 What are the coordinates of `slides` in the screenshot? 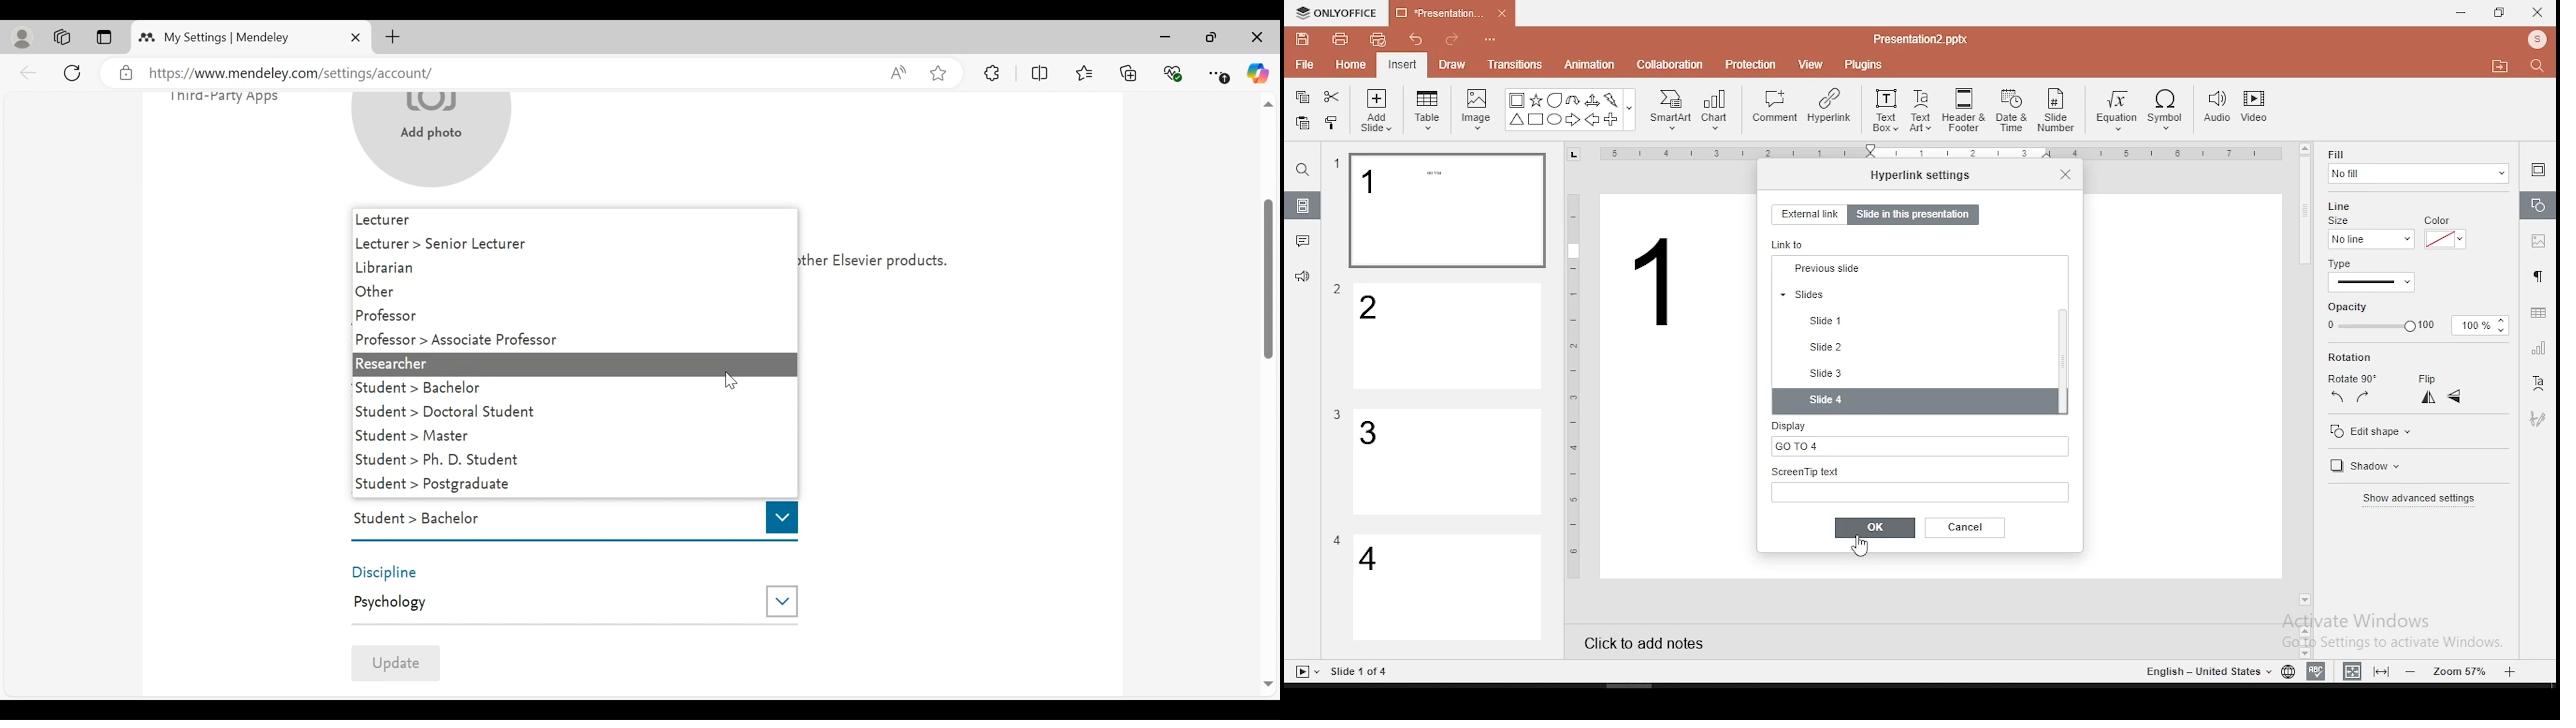 It's located at (1304, 206).